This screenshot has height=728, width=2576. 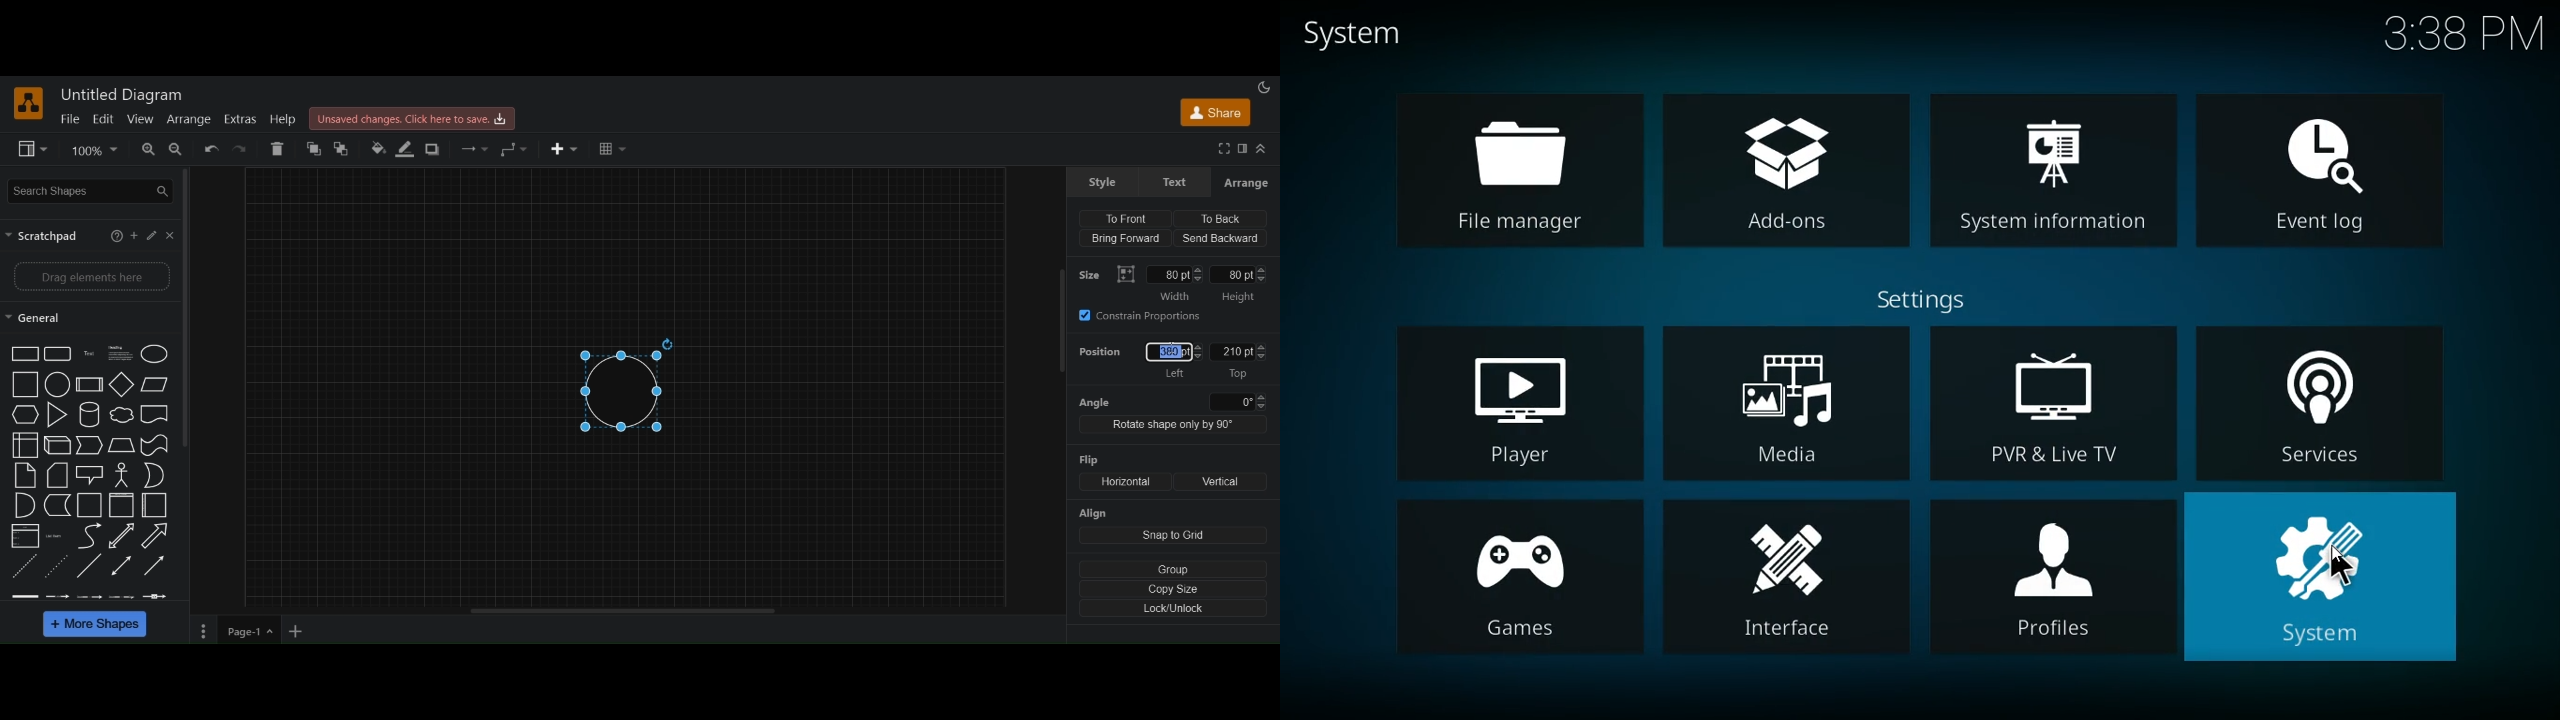 I want to click on group, so click(x=1174, y=567).